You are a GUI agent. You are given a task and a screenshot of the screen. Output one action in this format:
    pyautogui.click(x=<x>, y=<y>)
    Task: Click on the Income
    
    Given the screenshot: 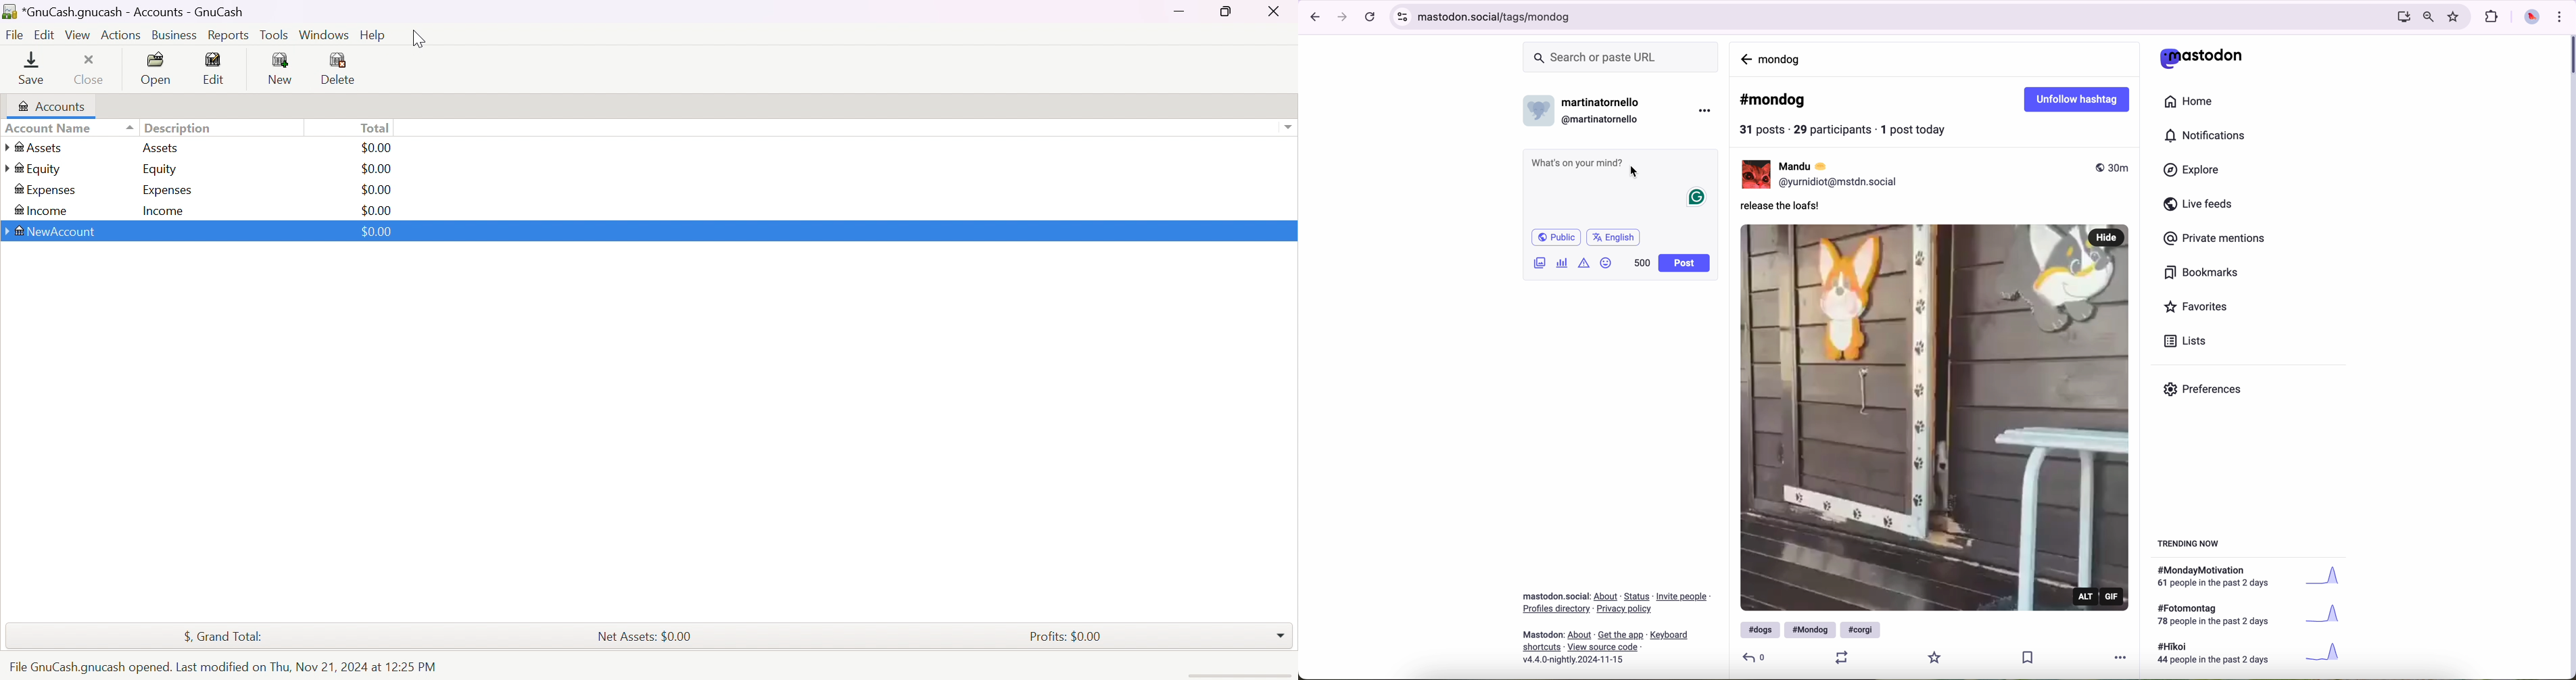 What is the action you would take?
    pyautogui.click(x=45, y=210)
    